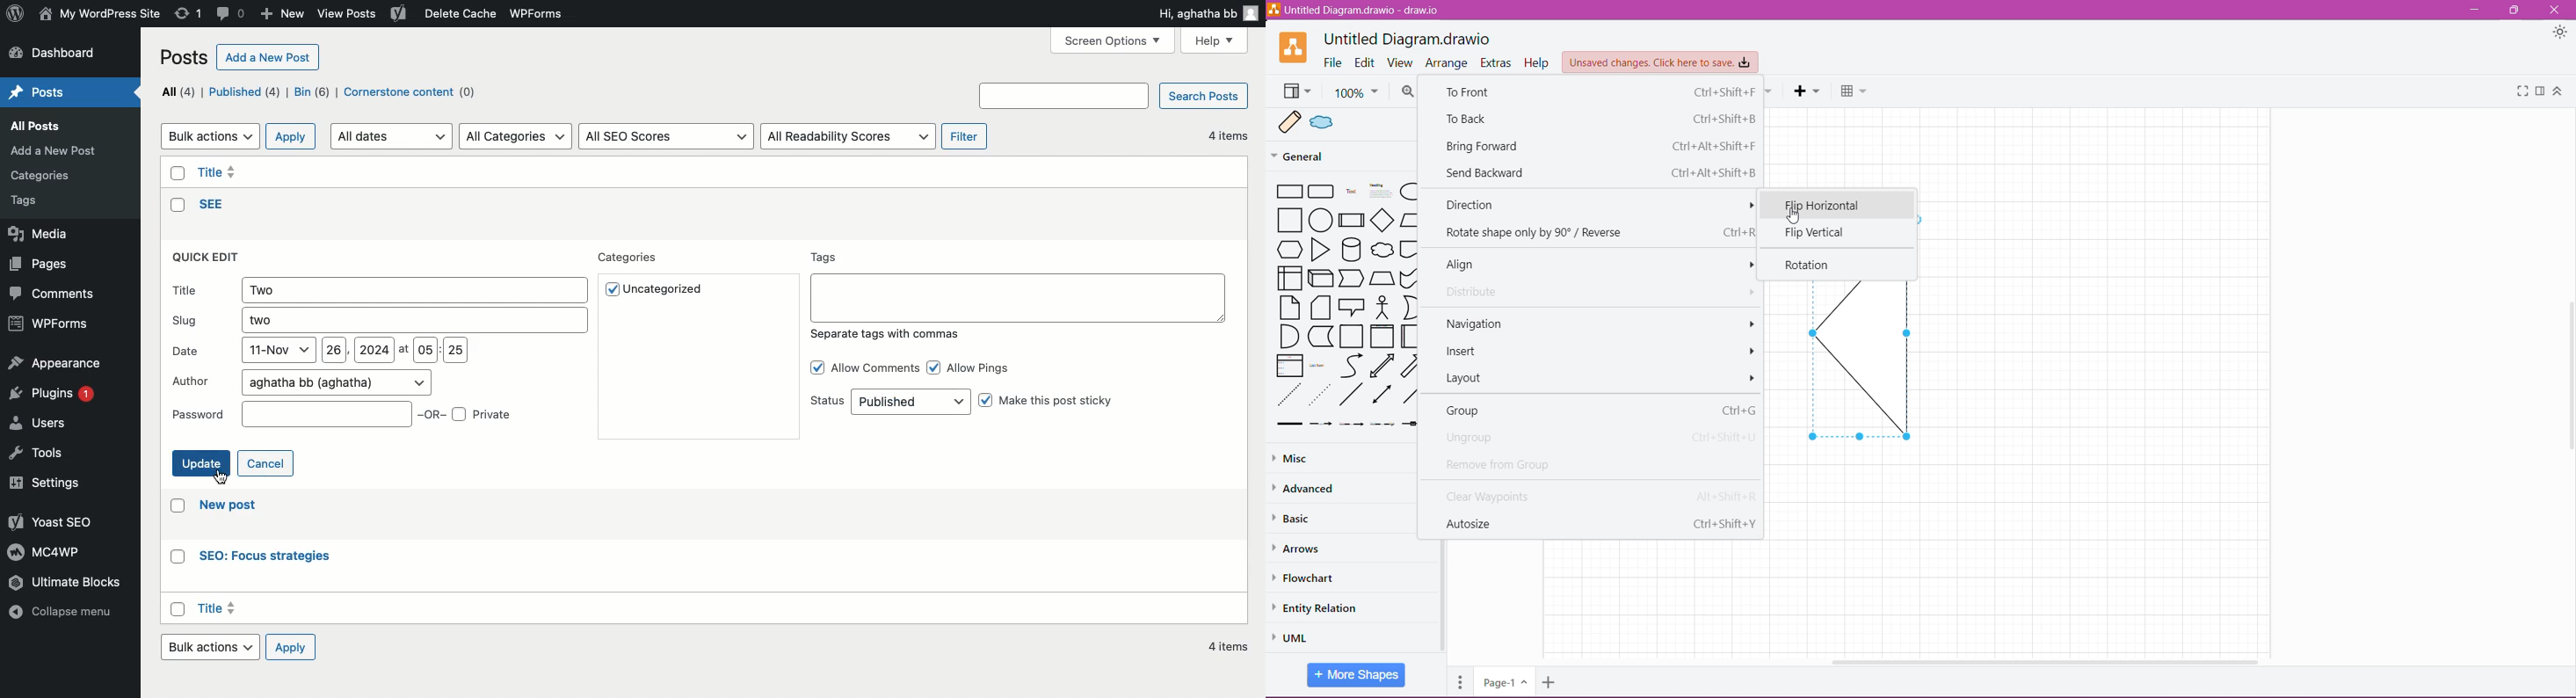 This screenshot has width=2576, height=700. Describe the element at coordinates (1796, 219) in the screenshot. I see `cursor` at that location.